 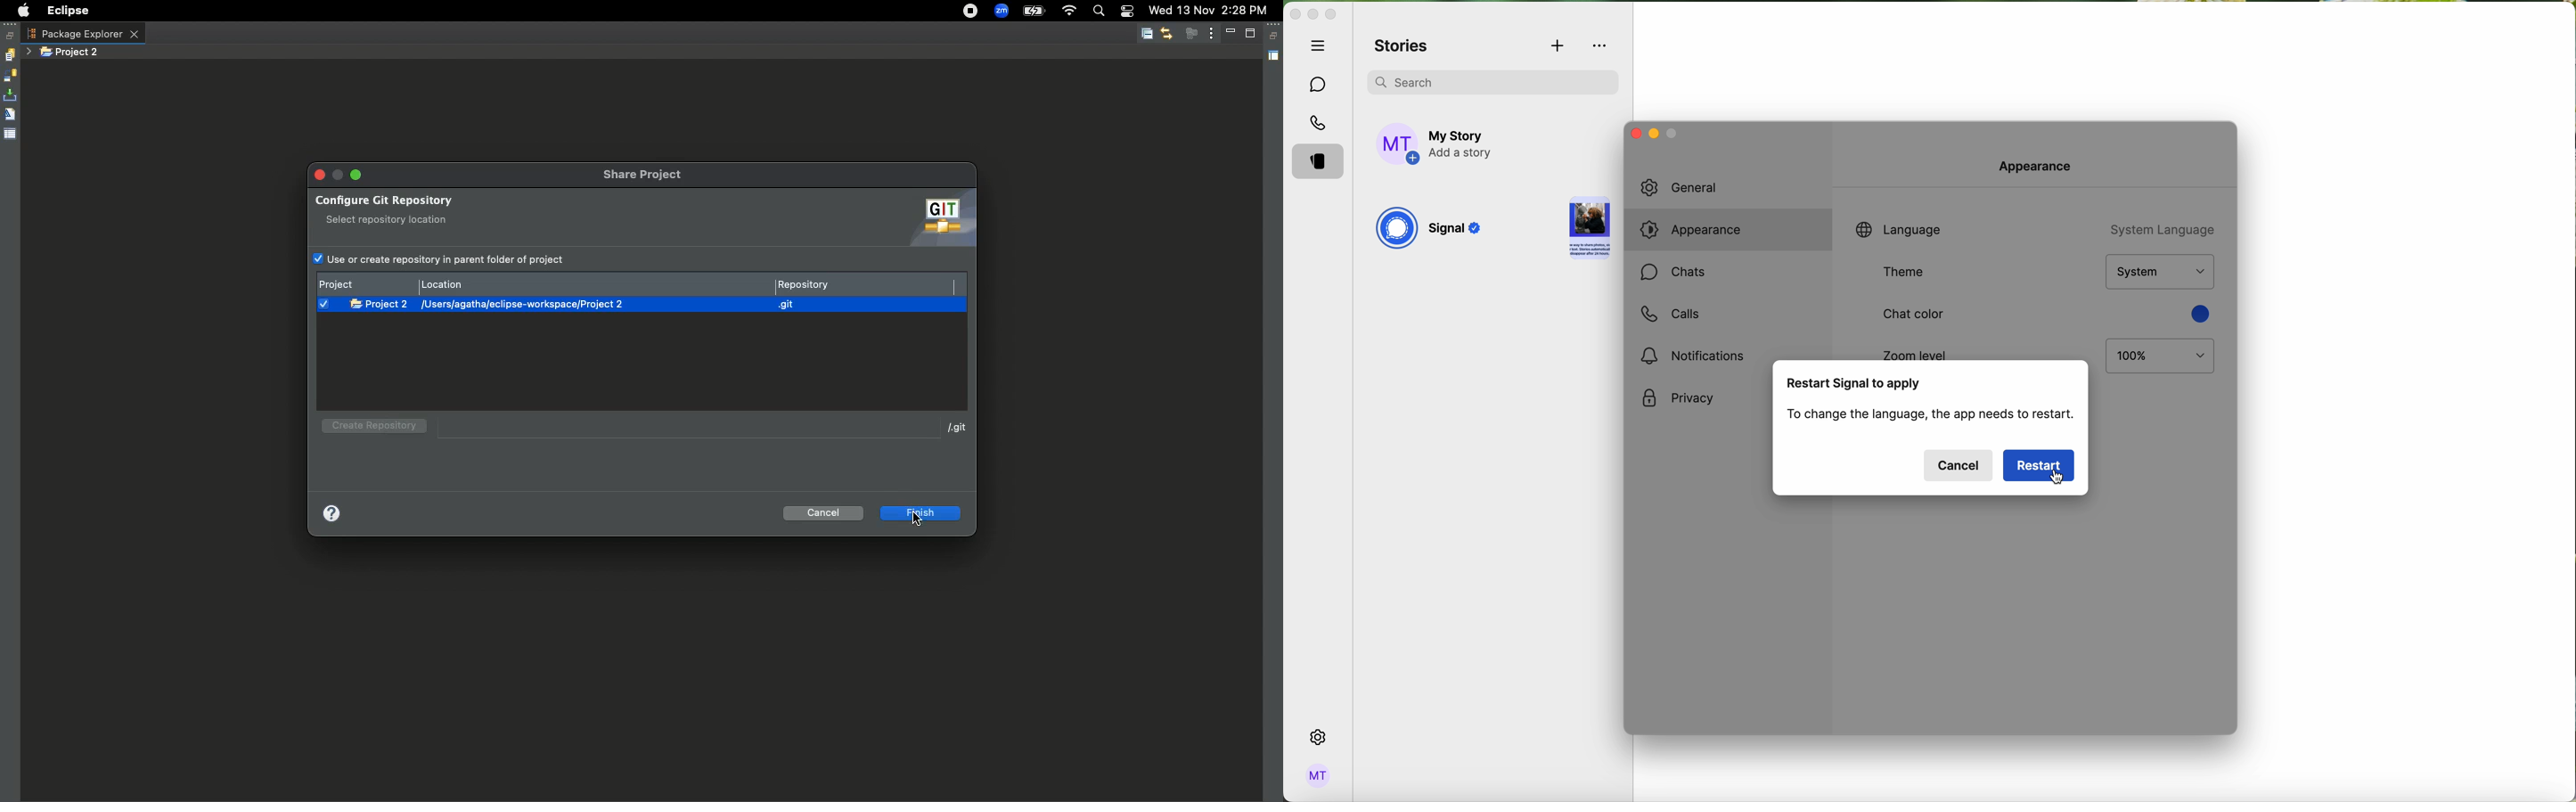 What do you see at coordinates (1653, 135) in the screenshot?
I see `minimize` at bounding box center [1653, 135].